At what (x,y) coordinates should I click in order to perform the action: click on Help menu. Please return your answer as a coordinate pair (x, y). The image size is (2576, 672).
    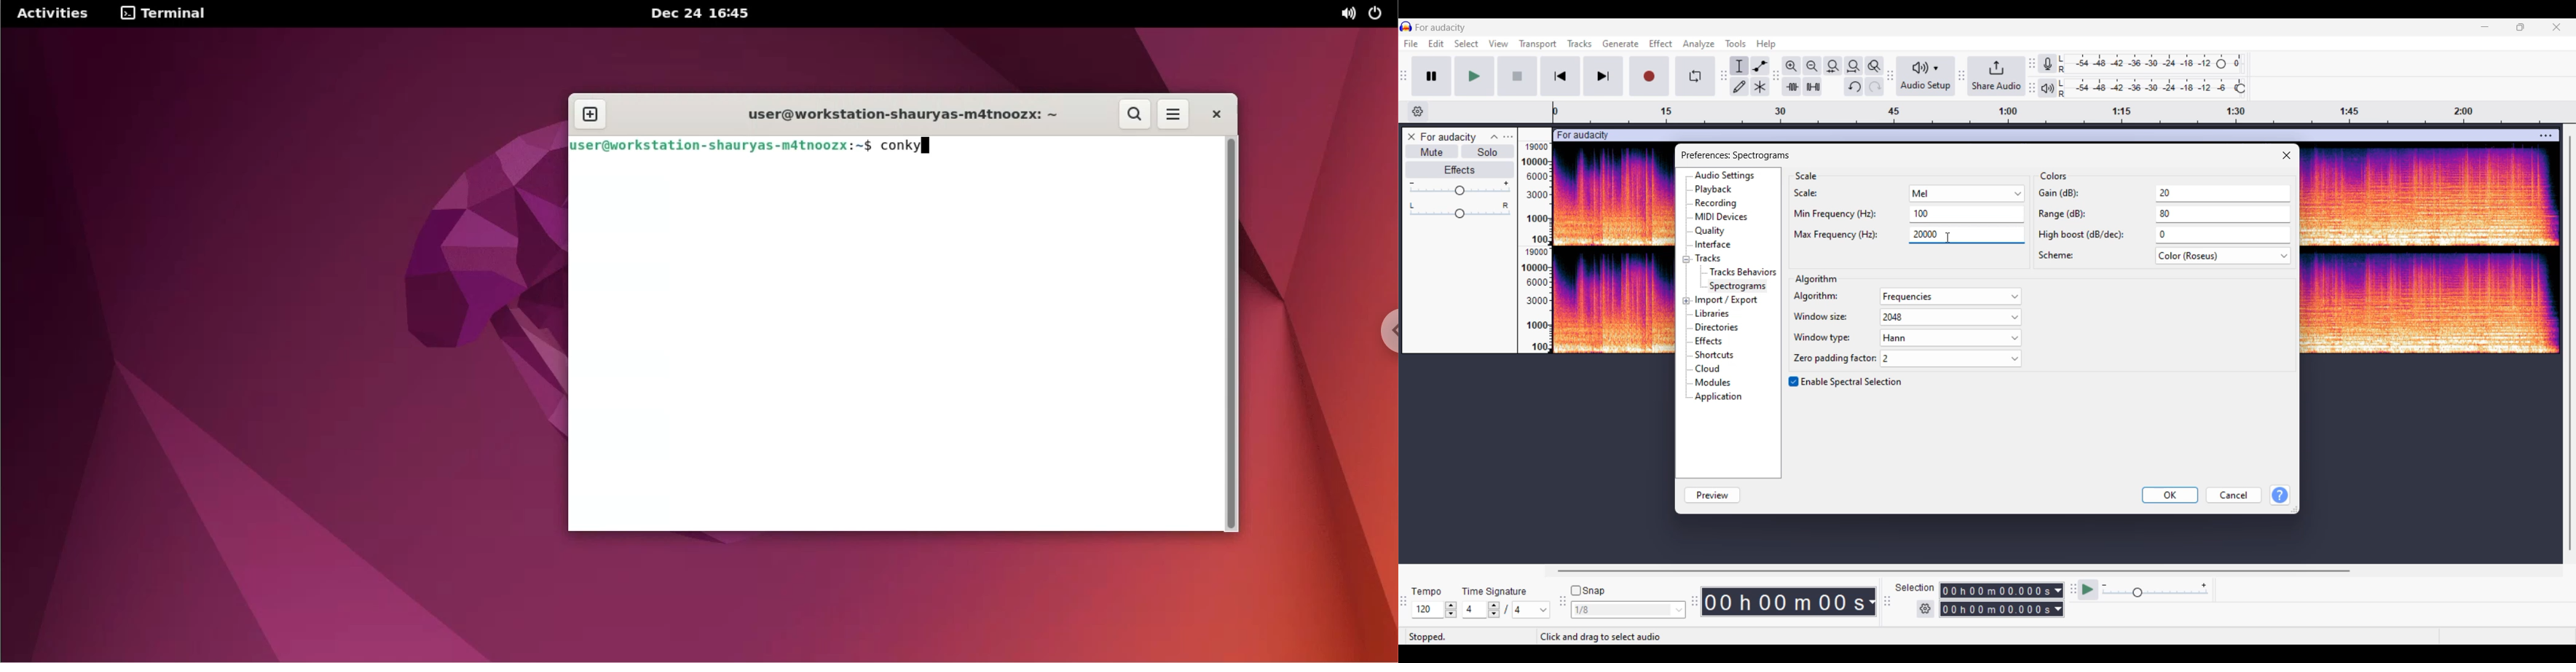
    Looking at the image, I should click on (1767, 45).